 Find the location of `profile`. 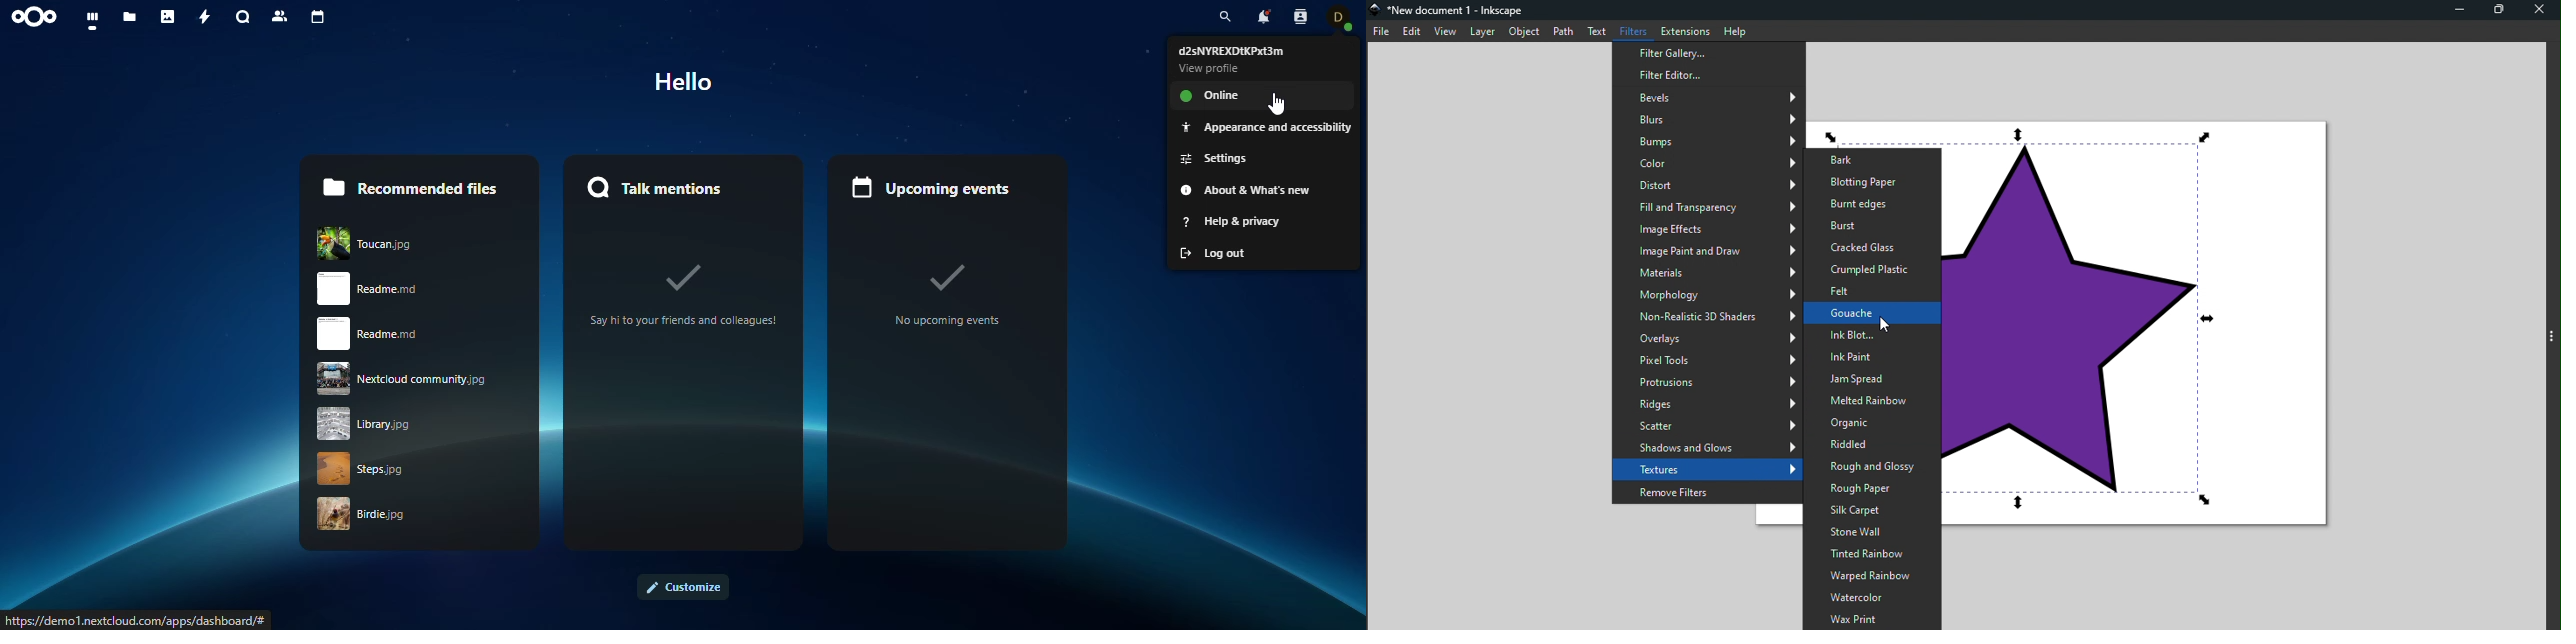

profile is located at coordinates (1256, 58).